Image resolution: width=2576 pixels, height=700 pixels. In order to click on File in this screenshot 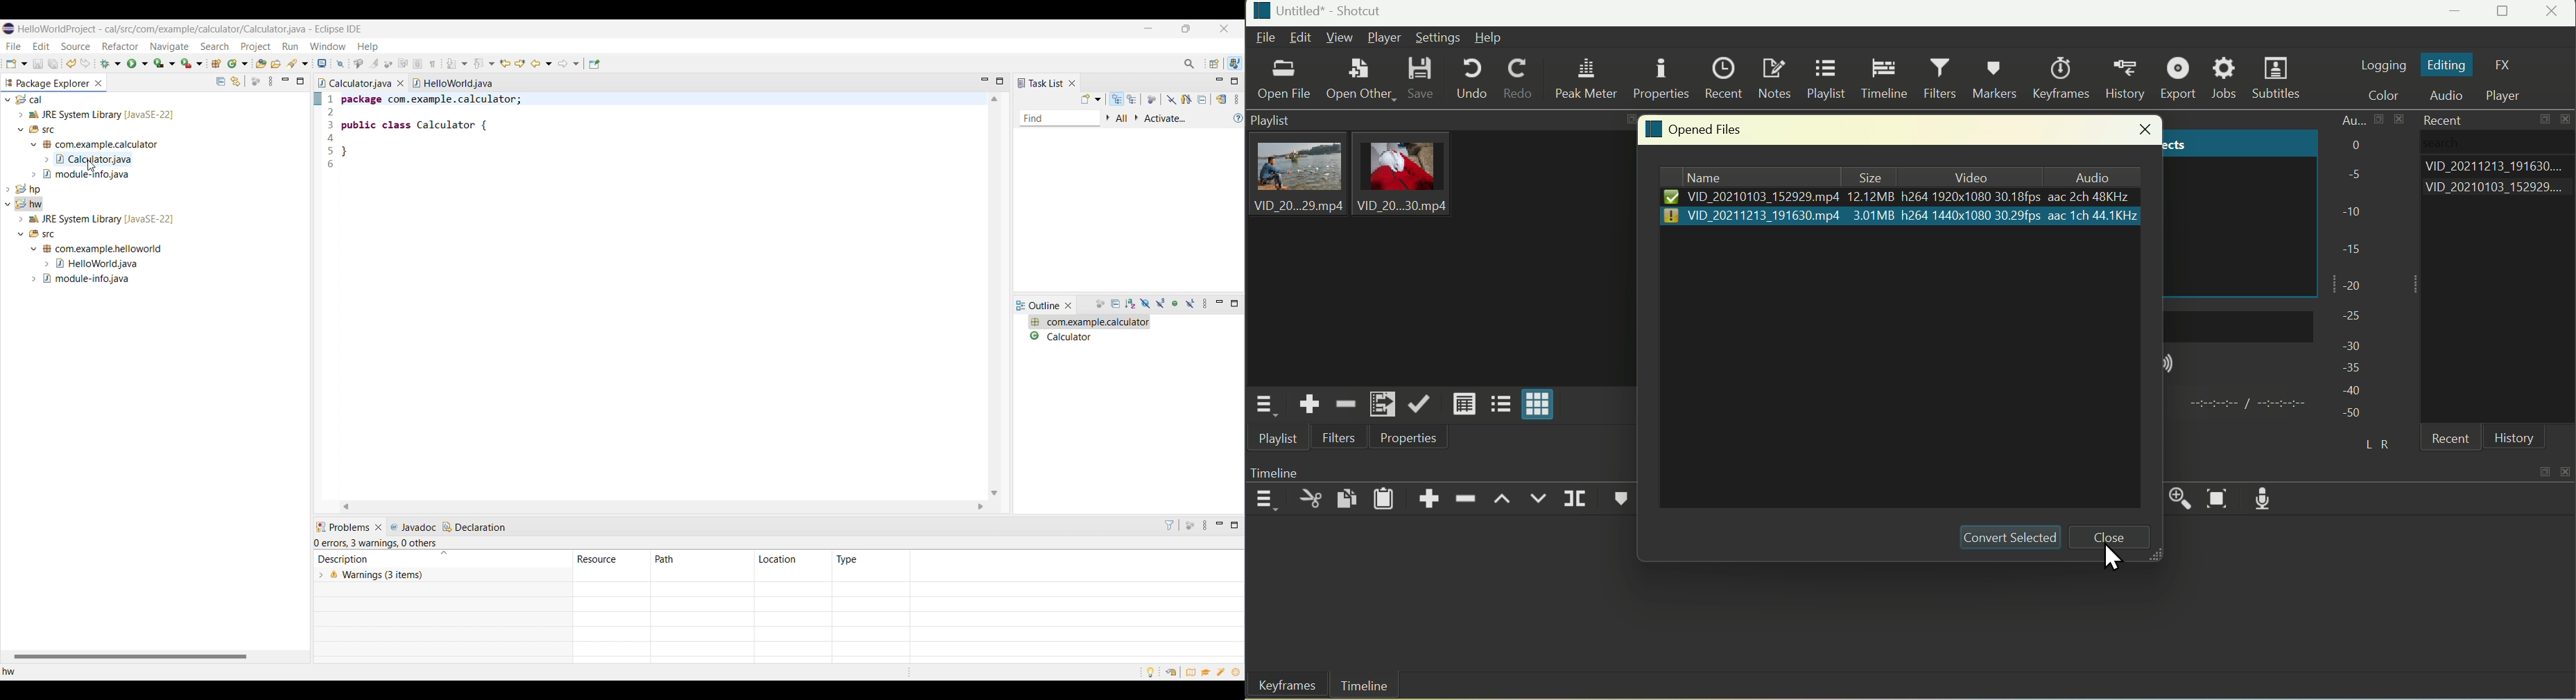, I will do `click(1265, 39)`.